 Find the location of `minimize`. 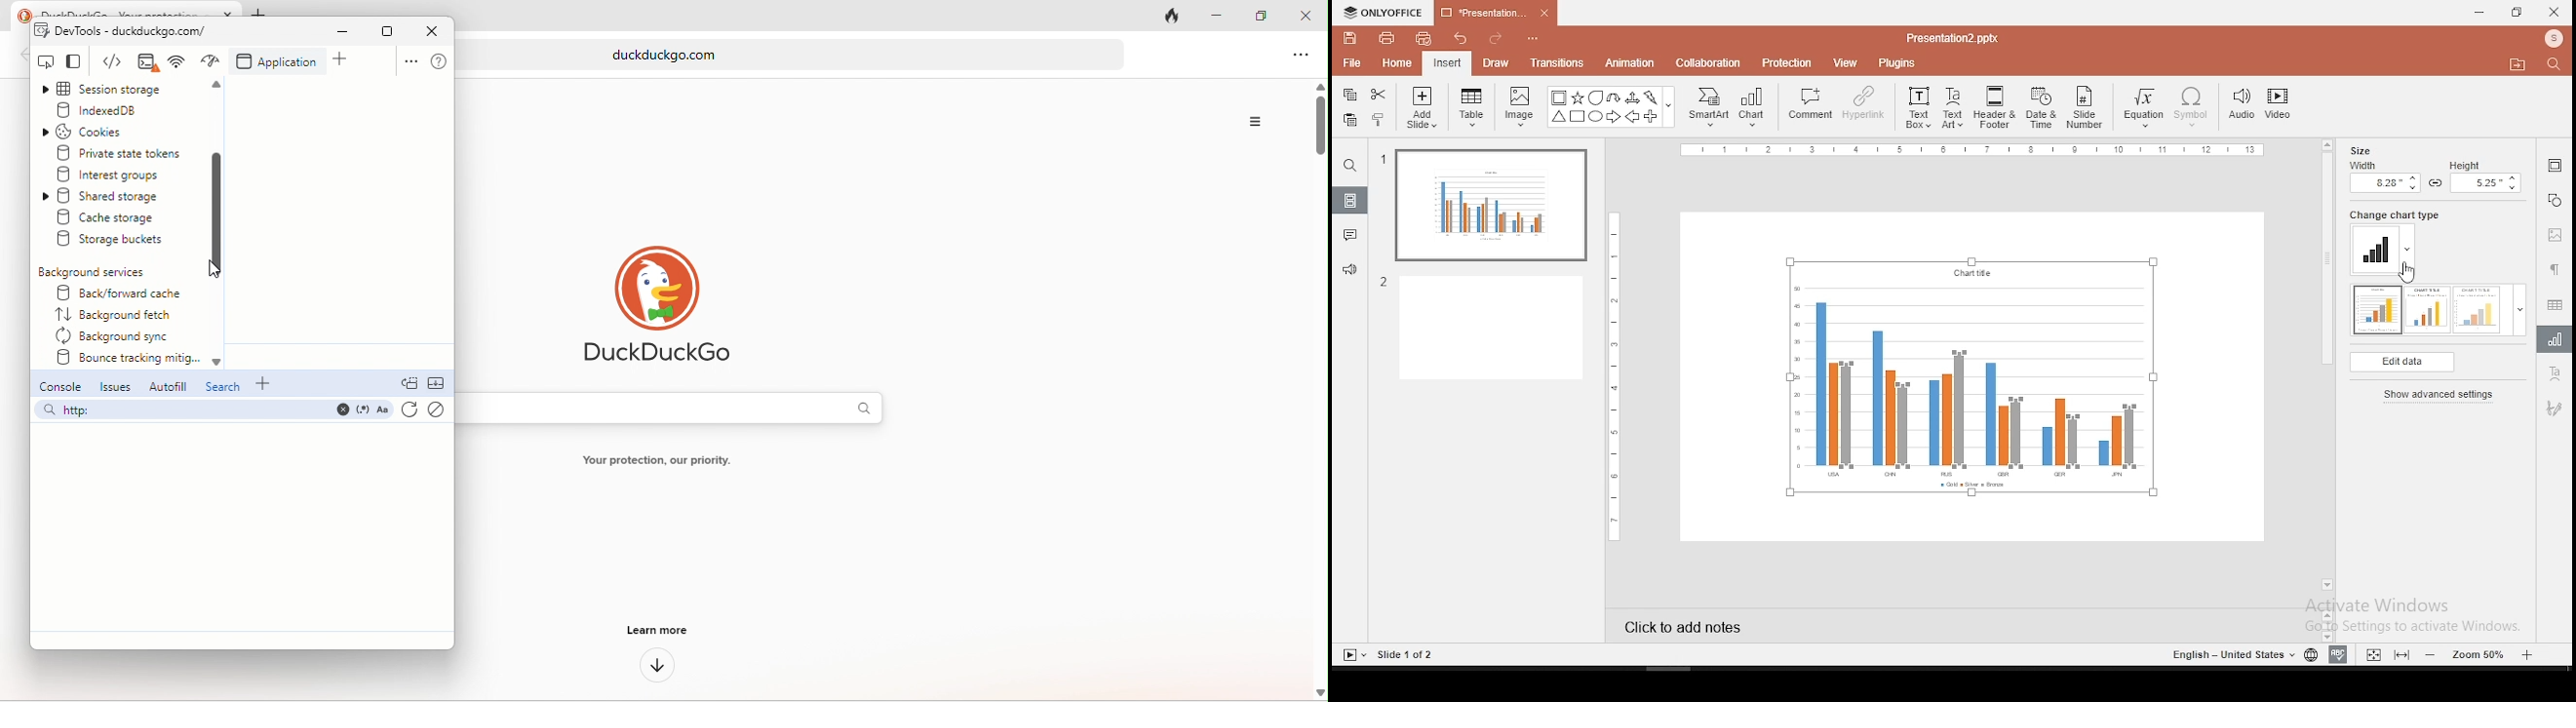

minimize is located at coordinates (2480, 12).